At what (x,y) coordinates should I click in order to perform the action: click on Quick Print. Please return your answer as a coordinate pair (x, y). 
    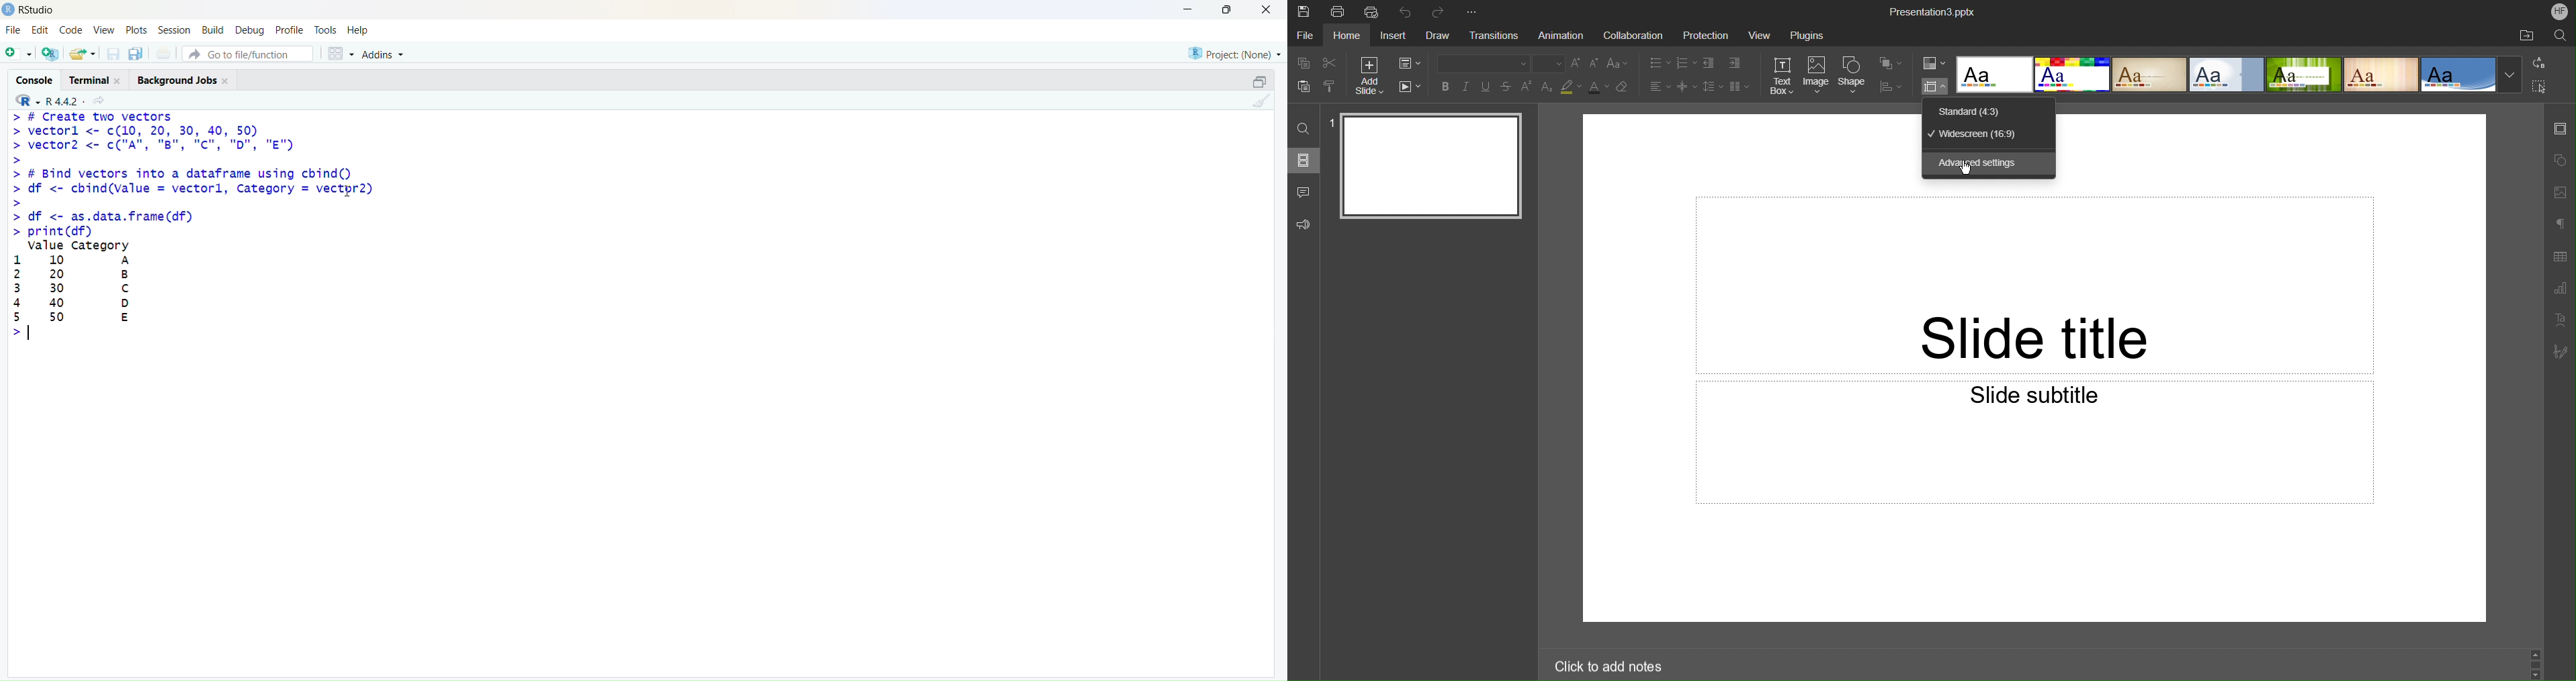
    Looking at the image, I should click on (1373, 13).